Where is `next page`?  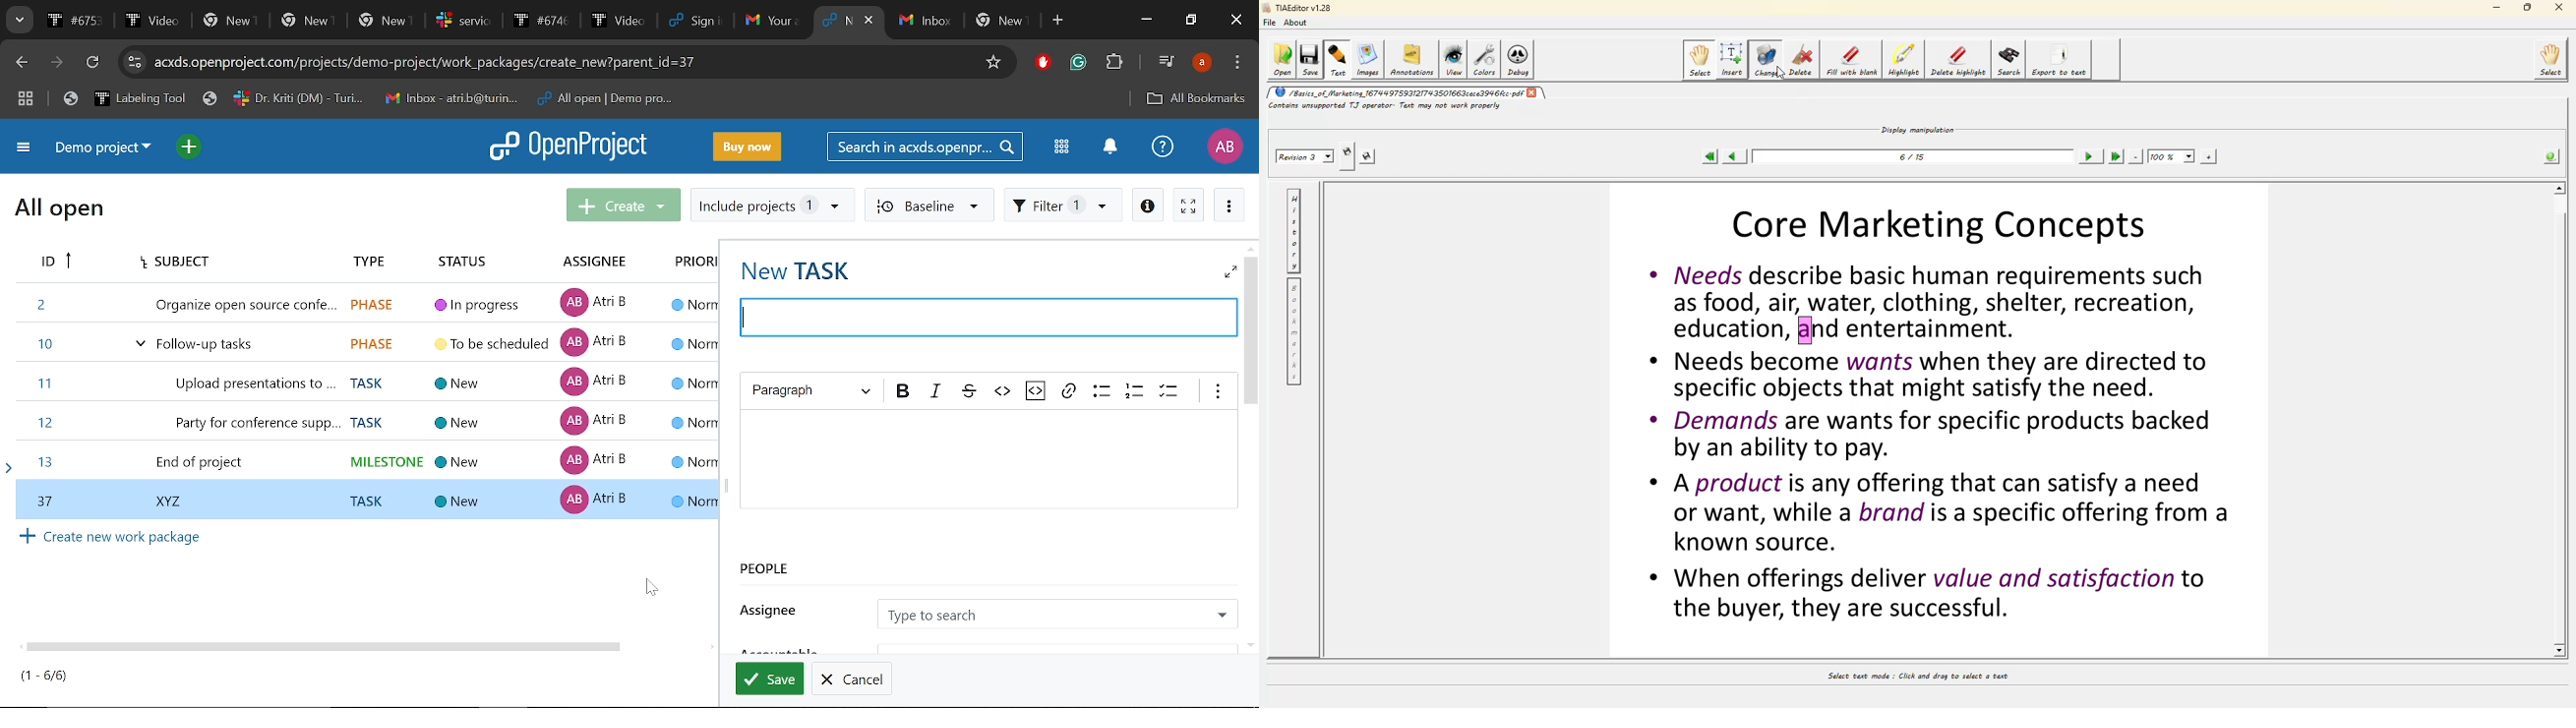 next page is located at coordinates (2089, 157).